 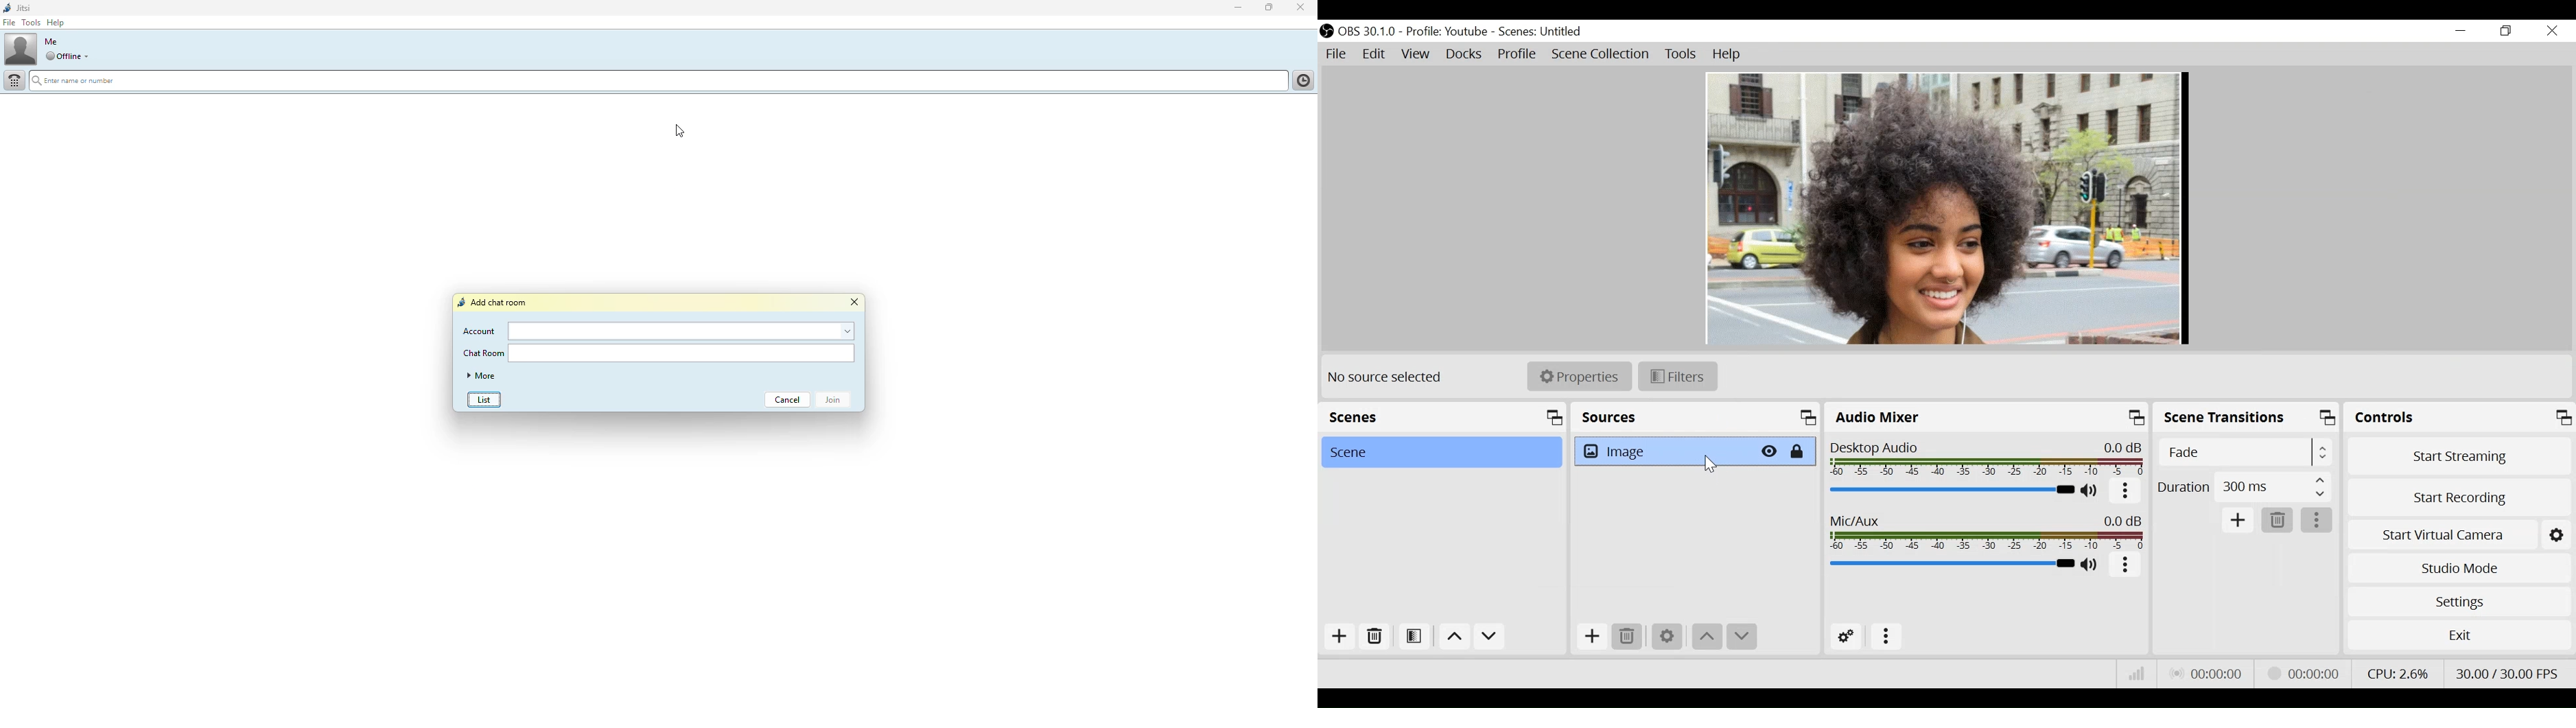 What do you see at coordinates (2094, 564) in the screenshot?
I see `(un)mute` at bounding box center [2094, 564].